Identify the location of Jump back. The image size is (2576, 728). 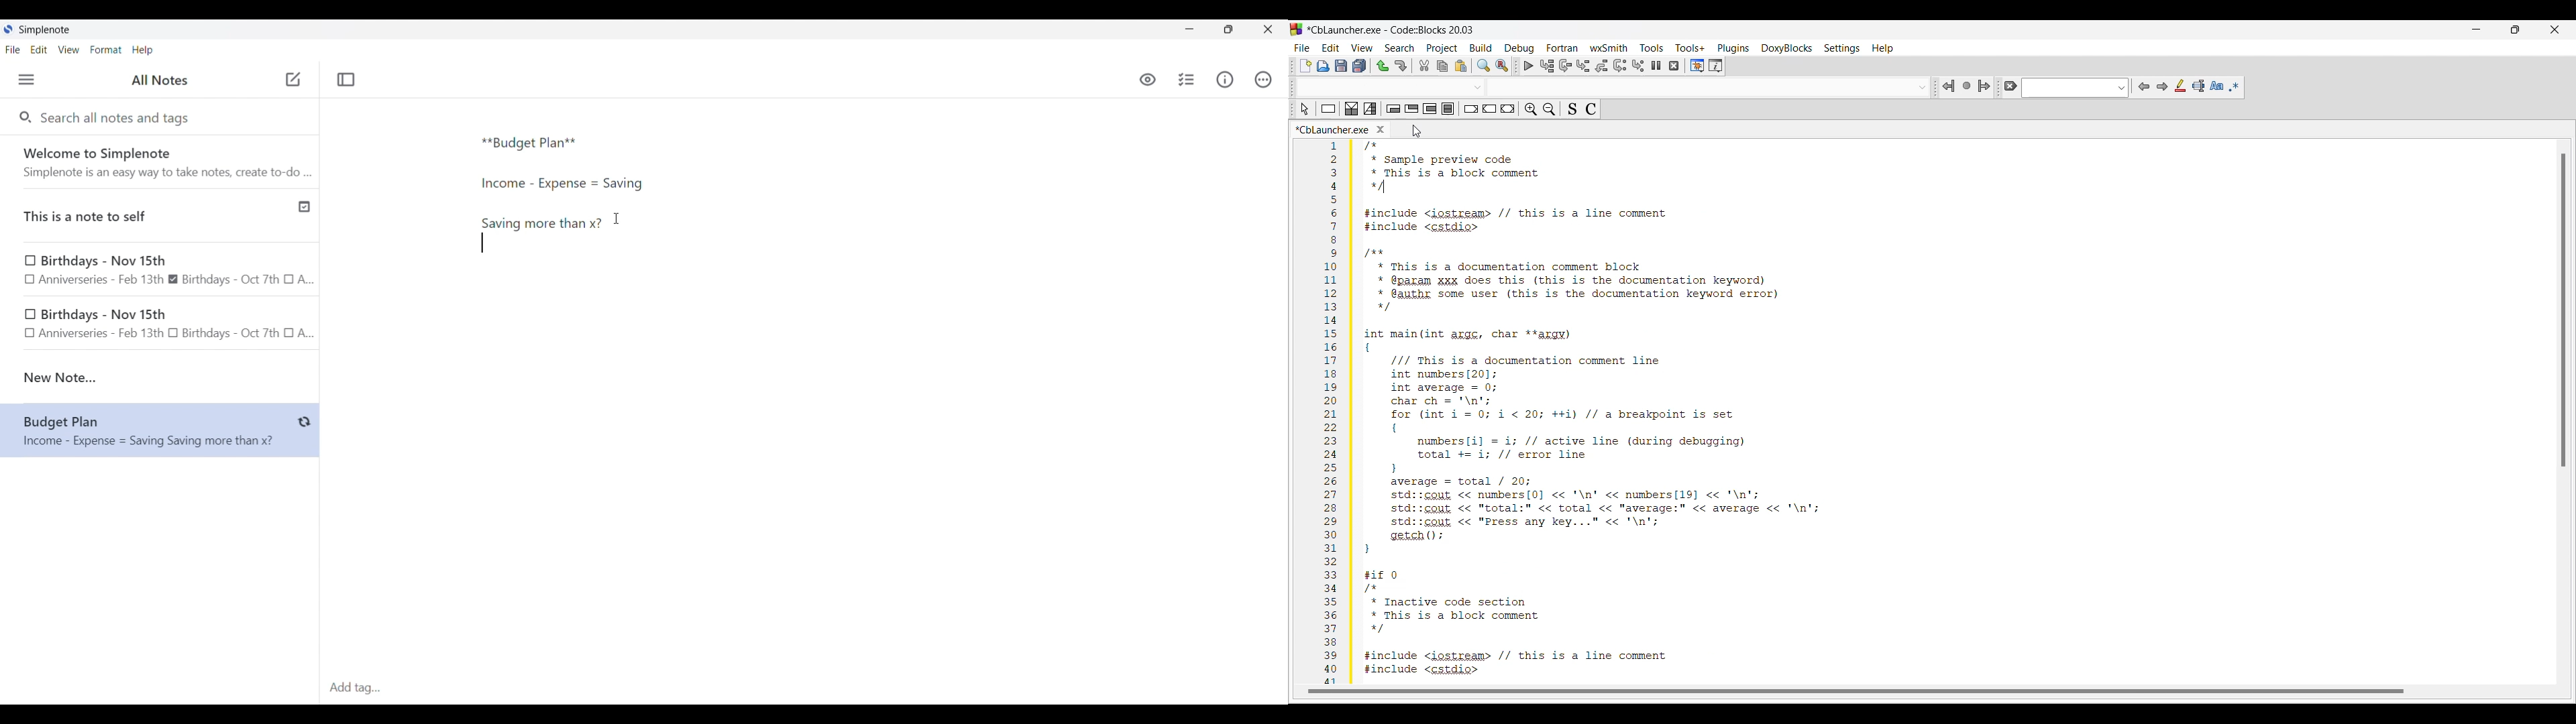
(1949, 86).